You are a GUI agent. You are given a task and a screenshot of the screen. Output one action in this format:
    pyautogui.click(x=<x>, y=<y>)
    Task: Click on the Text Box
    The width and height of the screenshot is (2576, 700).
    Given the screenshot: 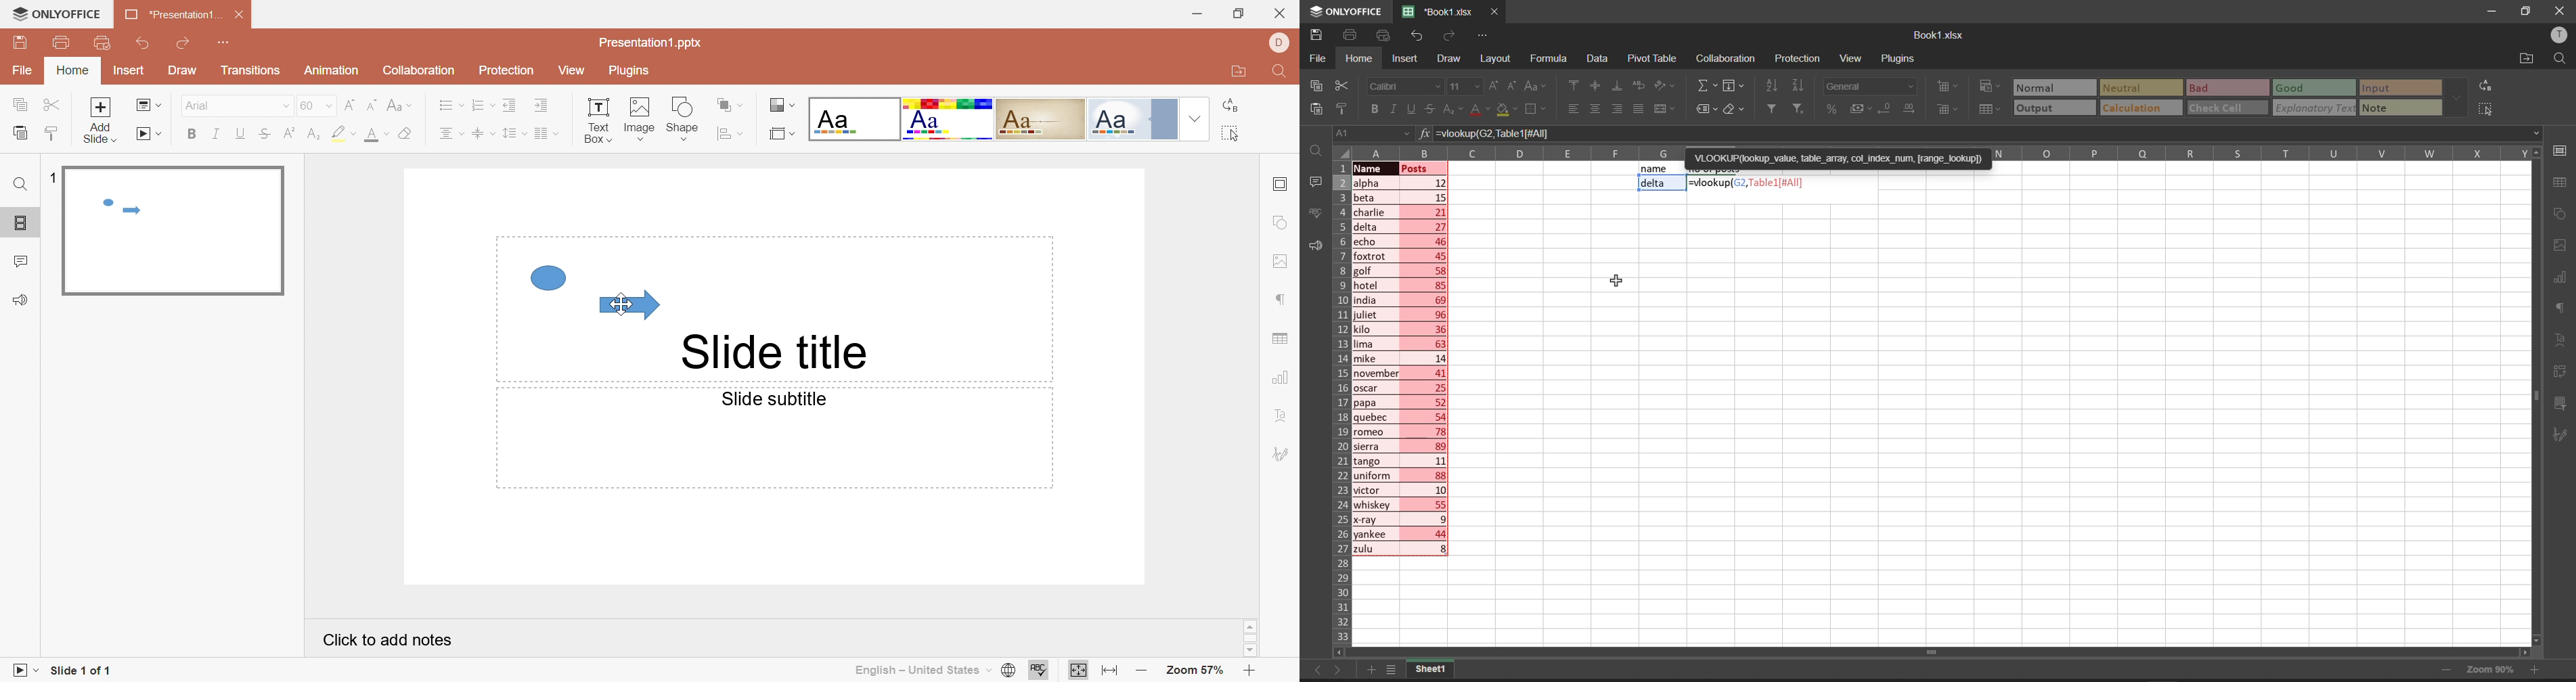 What is the action you would take?
    pyautogui.click(x=600, y=121)
    